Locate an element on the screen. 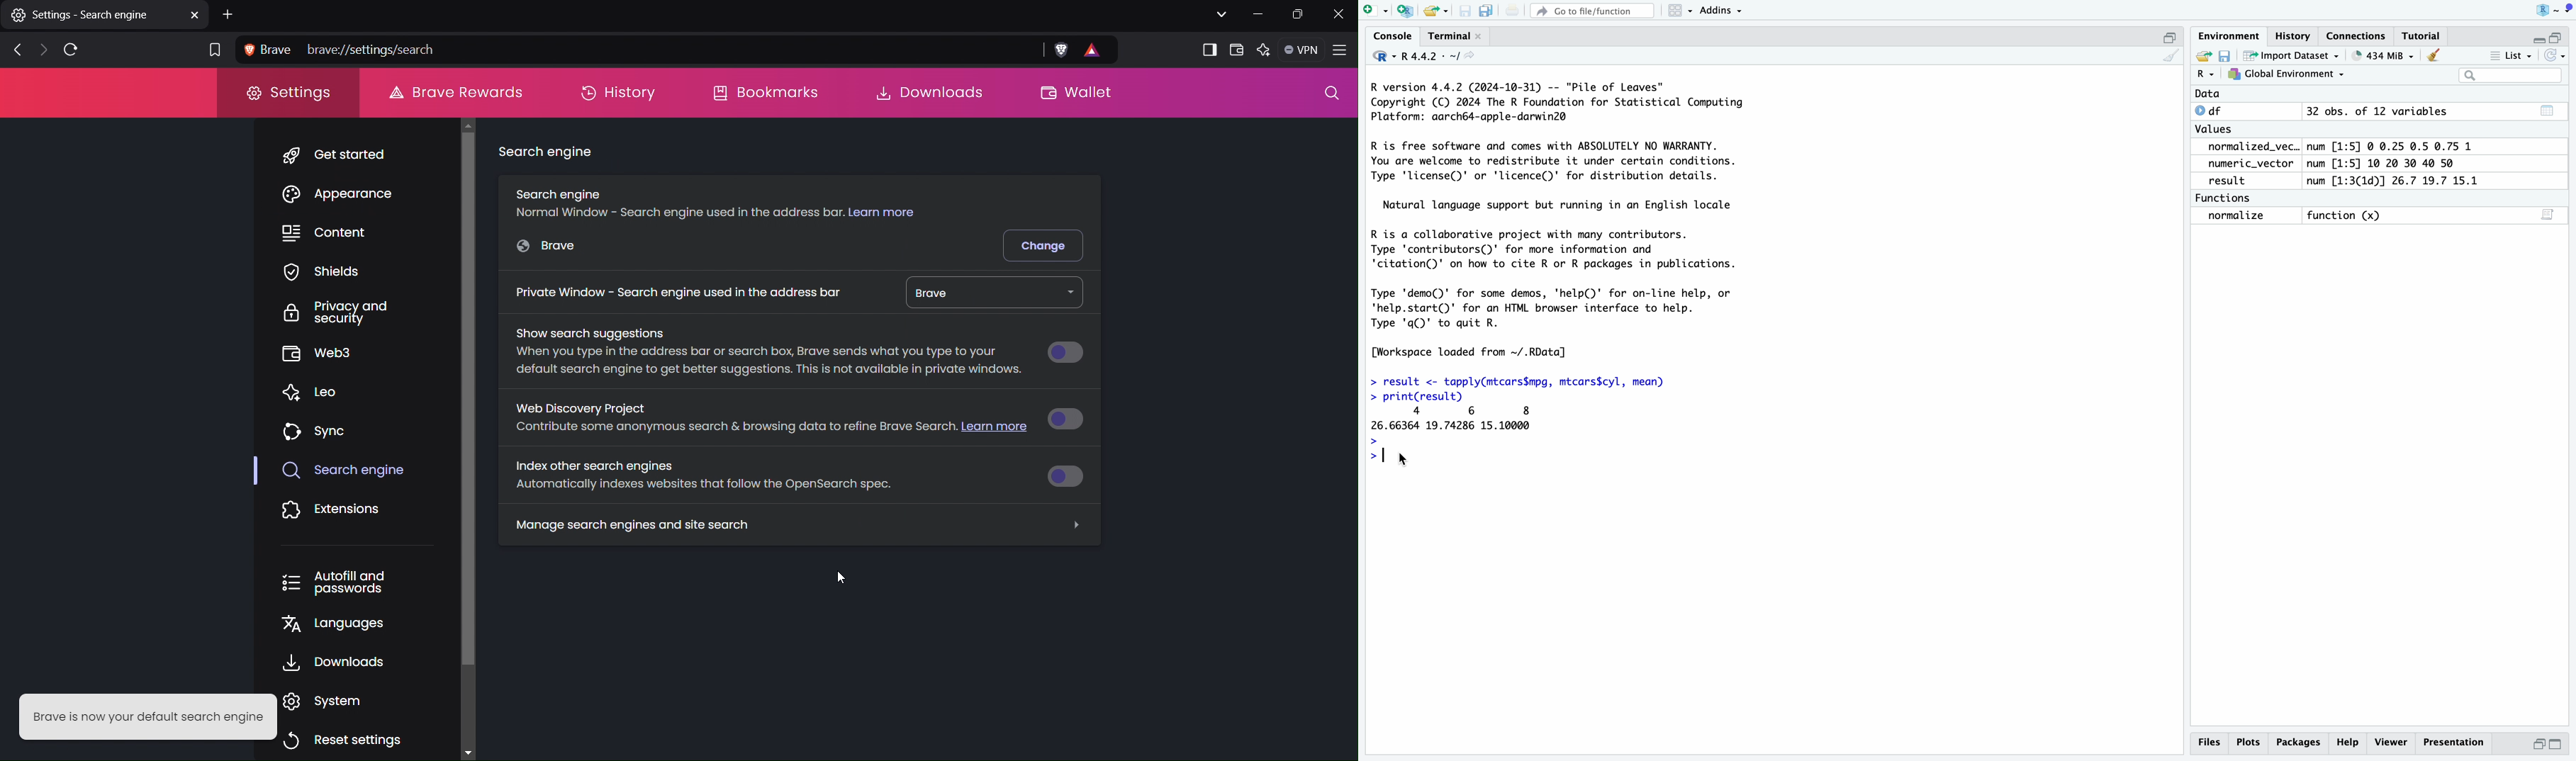  List is located at coordinates (2512, 55).